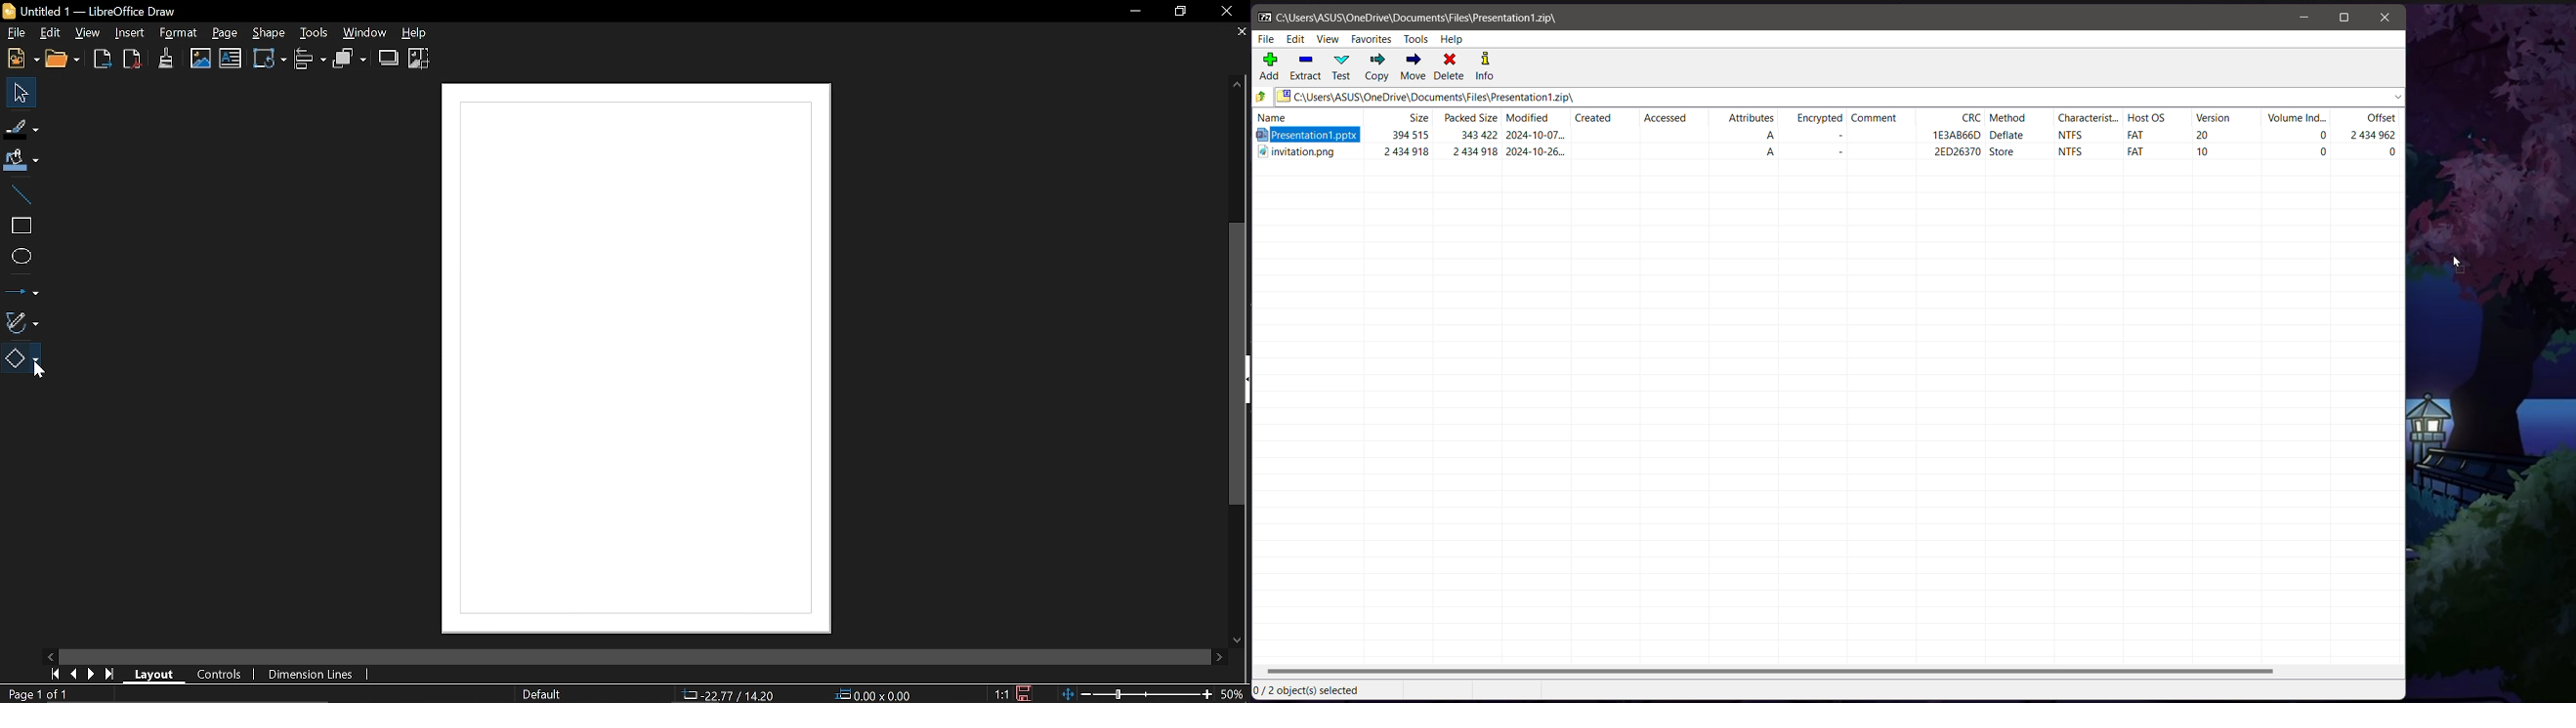 The width and height of the screenshot is (2576, 728). What do you see at coordinates (1402, 155) in the screenshot?
I see `2434918` at bounding box center [1402, 155].